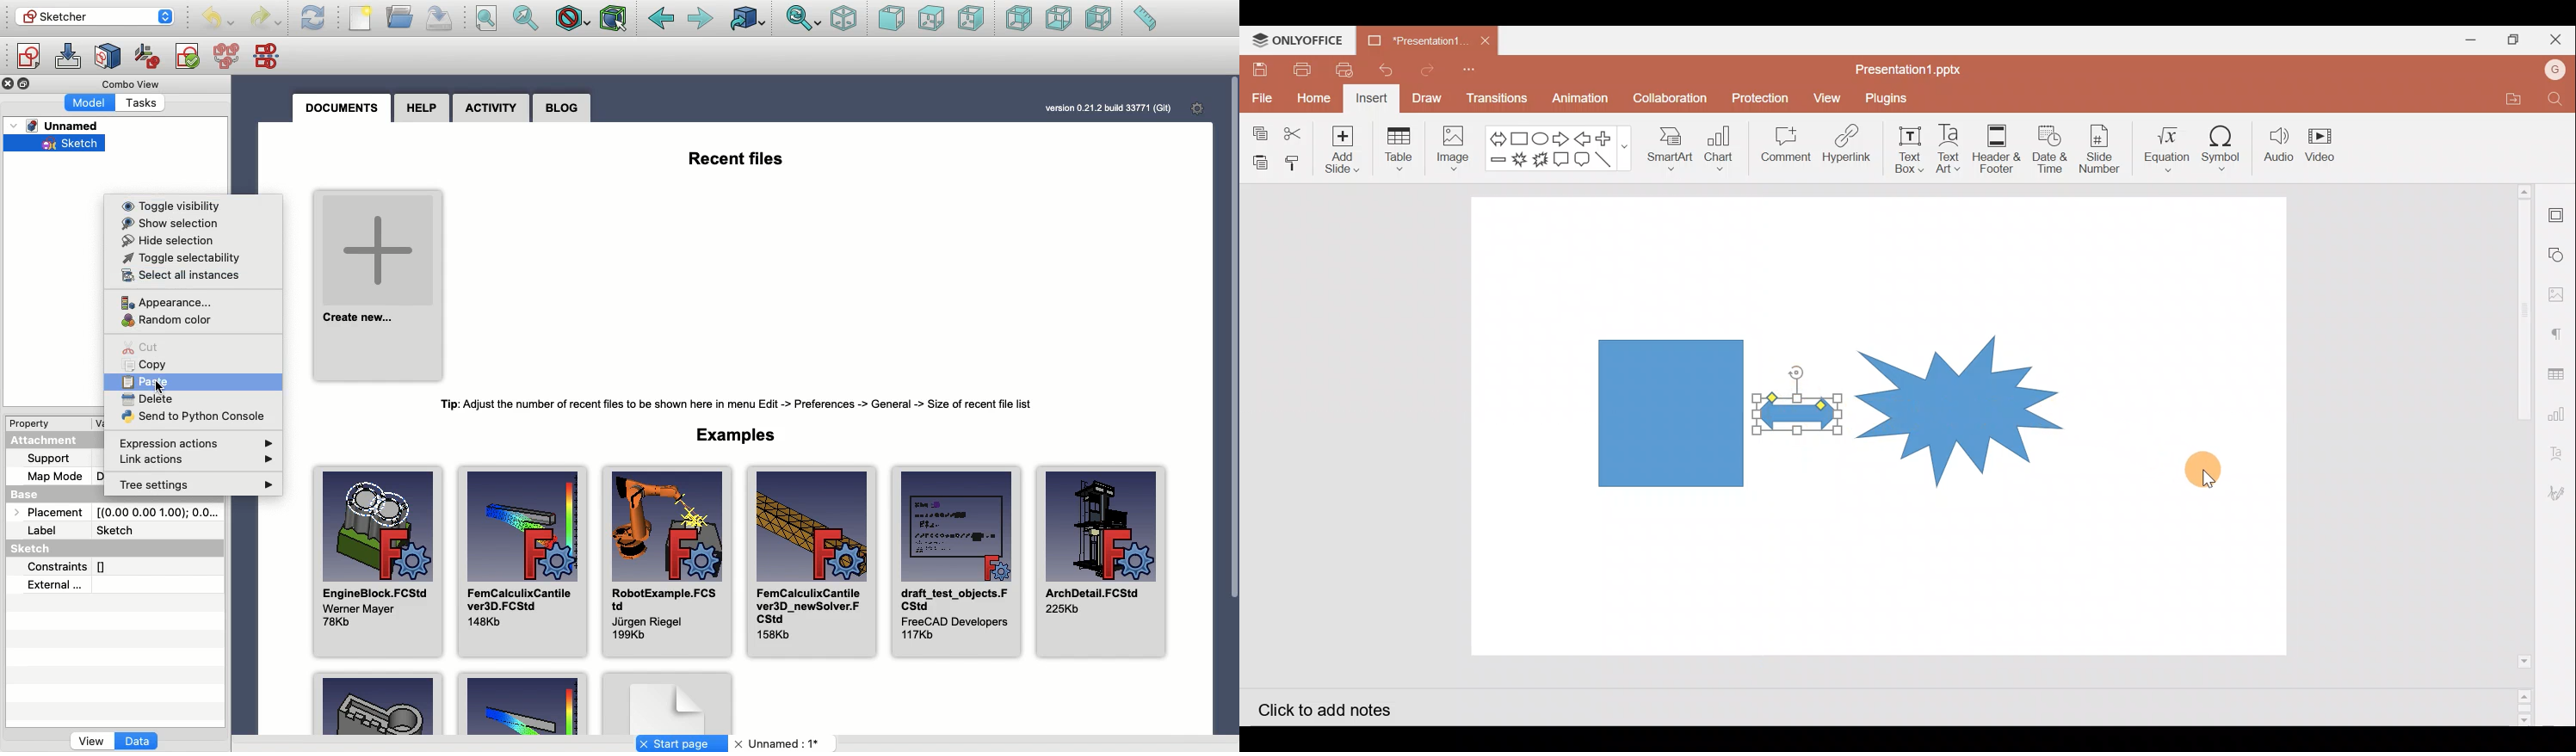 Image resolution: width=2576 pixels, height=756 pixels. I want to click on Activity , so click(491, 109).